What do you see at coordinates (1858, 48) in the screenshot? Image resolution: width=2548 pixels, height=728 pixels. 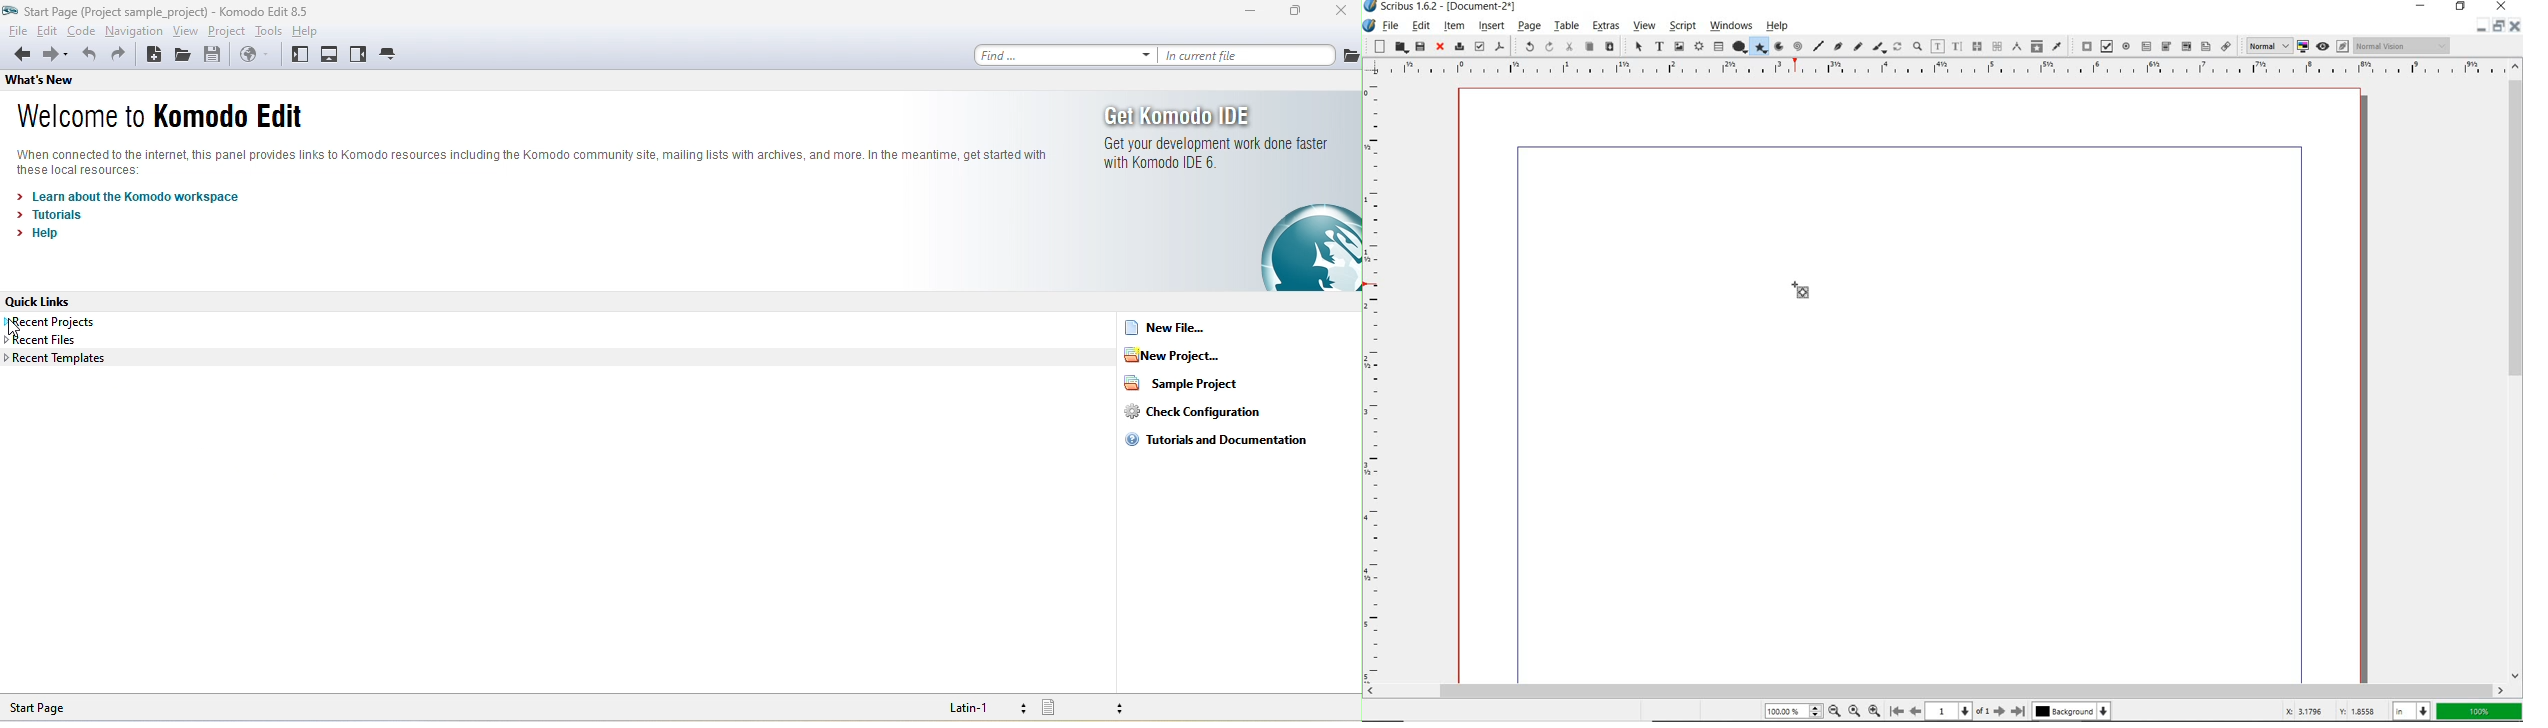 I see `freehand line` at bounding box center [1858, 48].